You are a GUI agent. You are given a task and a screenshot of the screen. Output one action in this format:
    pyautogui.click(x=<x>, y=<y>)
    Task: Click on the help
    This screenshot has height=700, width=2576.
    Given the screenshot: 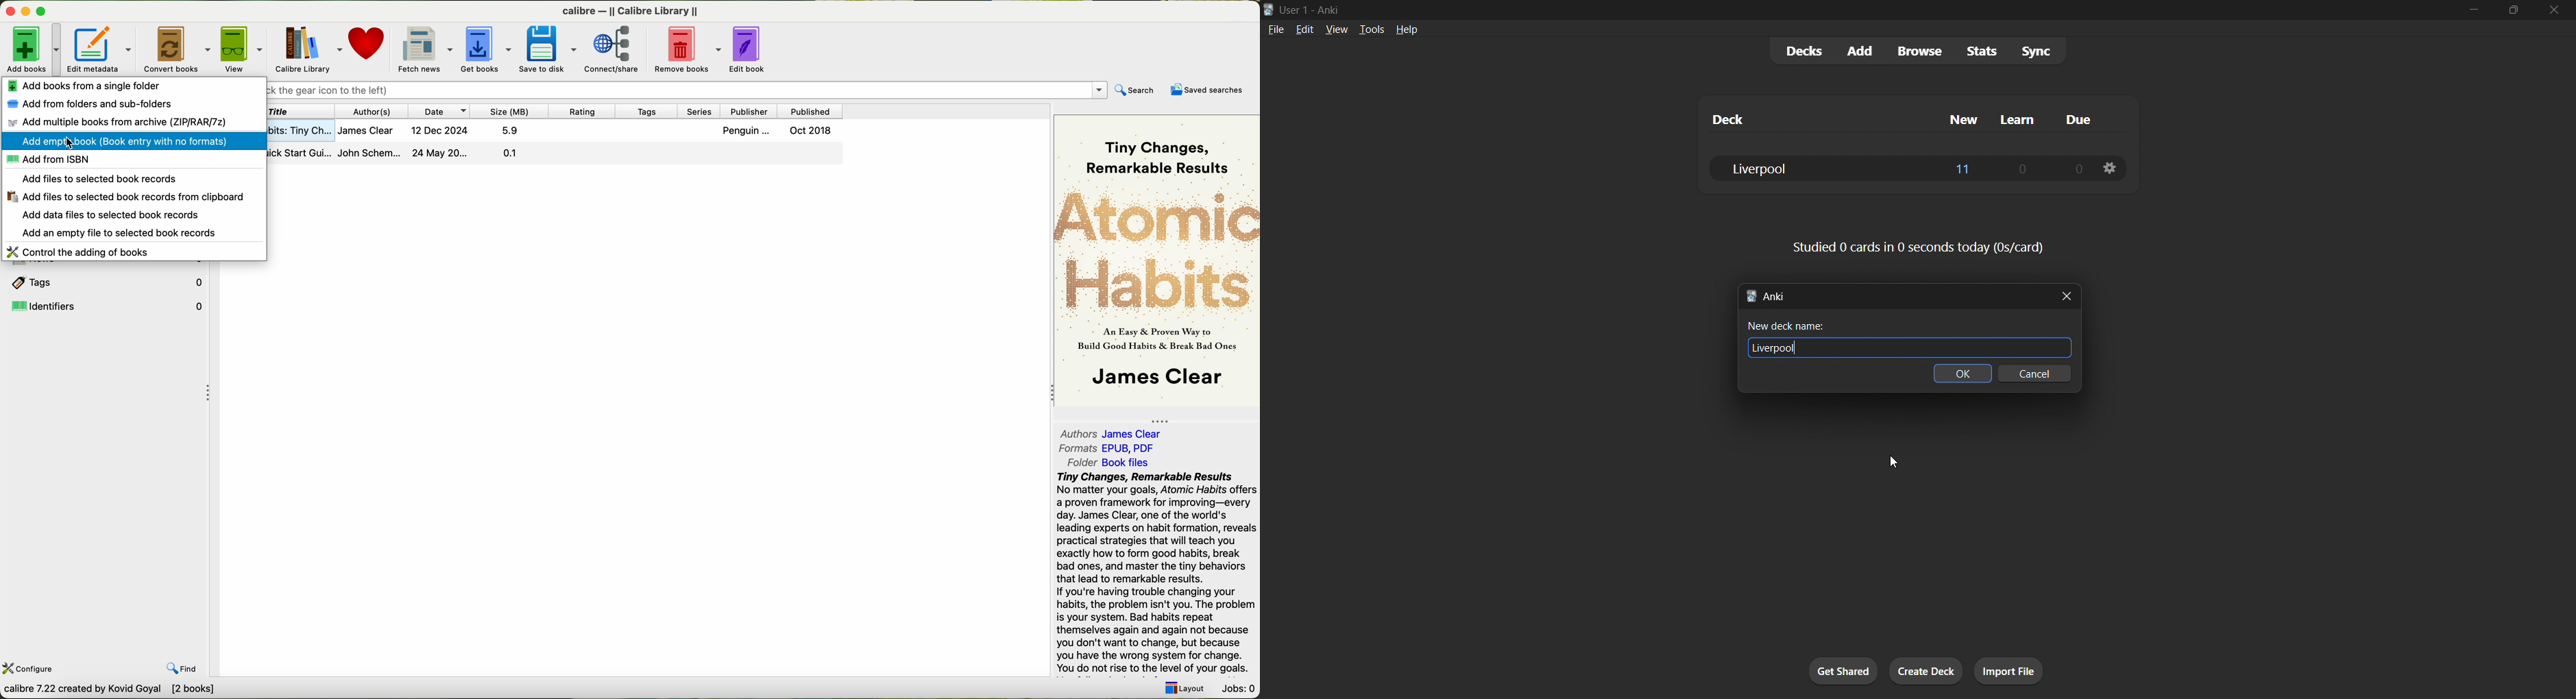 What is the action you would take?
    pyautogui.click(x=1409, y=29)
    